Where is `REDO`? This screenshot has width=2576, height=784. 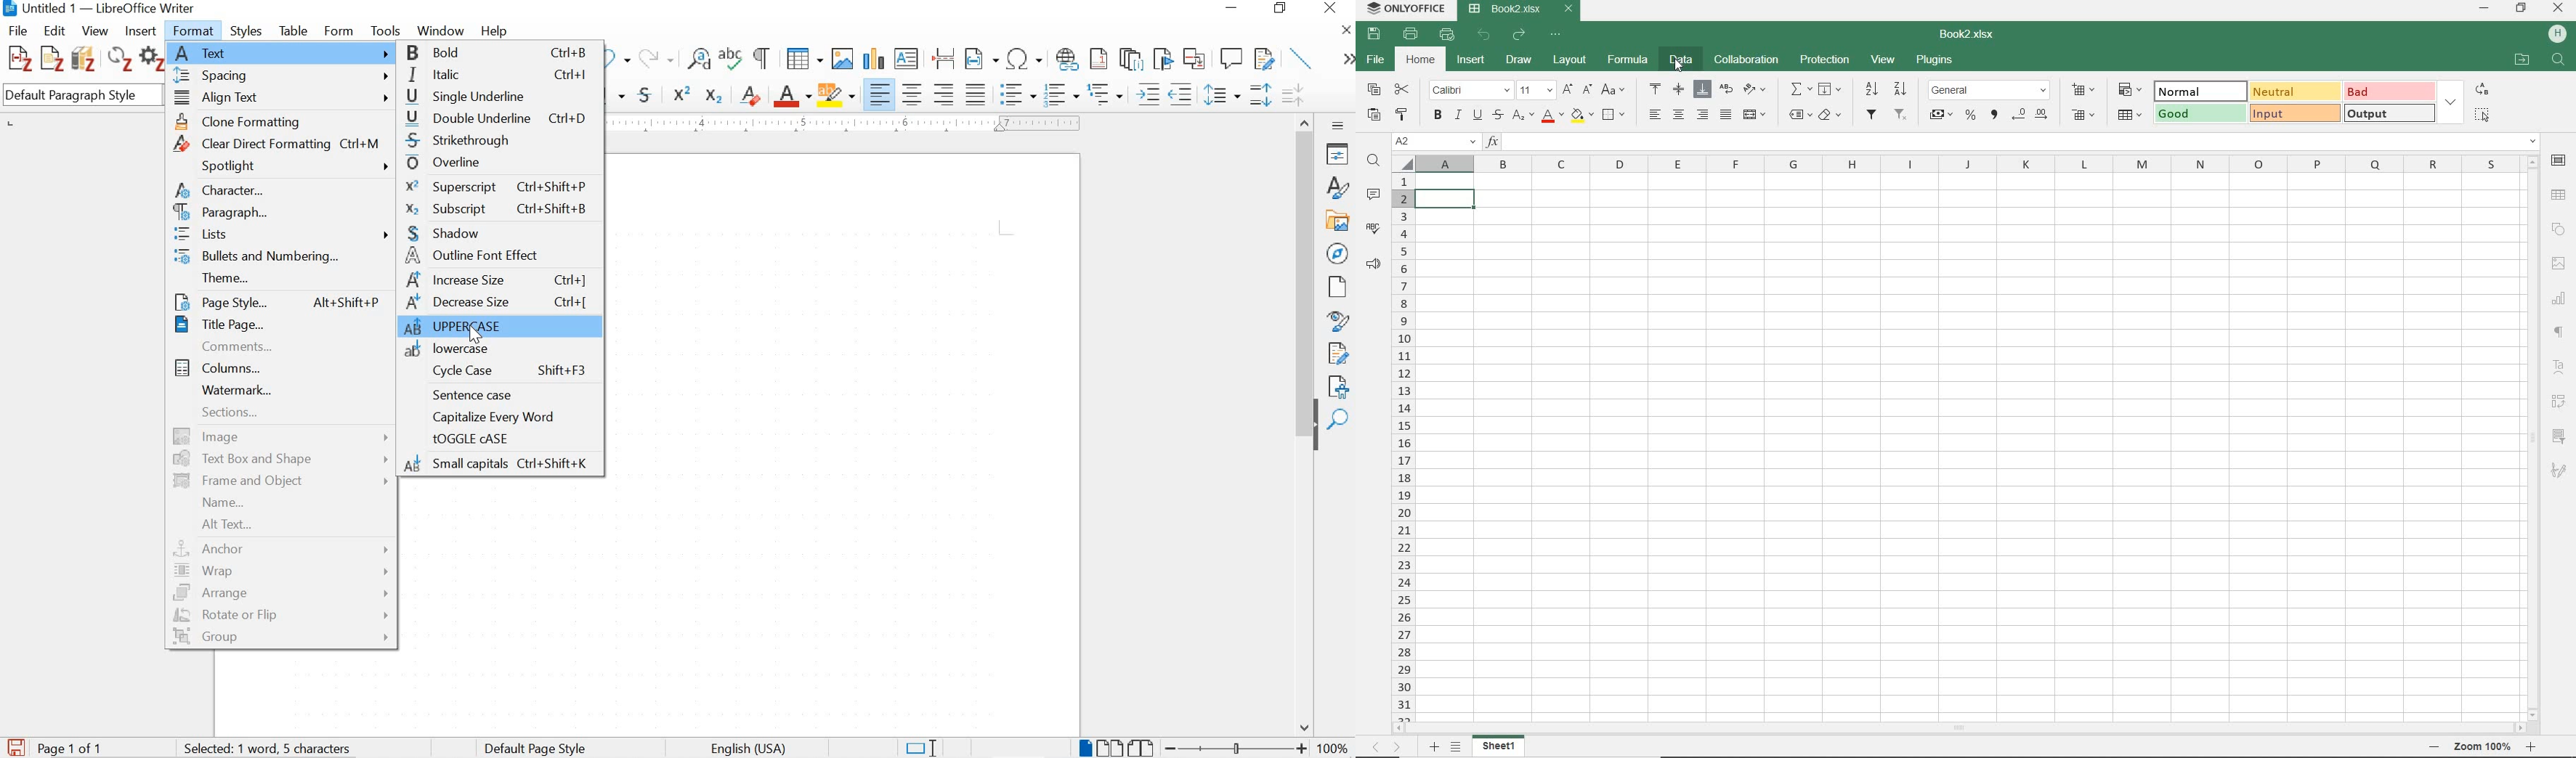 REDO is located at coordinates (1519, 36).